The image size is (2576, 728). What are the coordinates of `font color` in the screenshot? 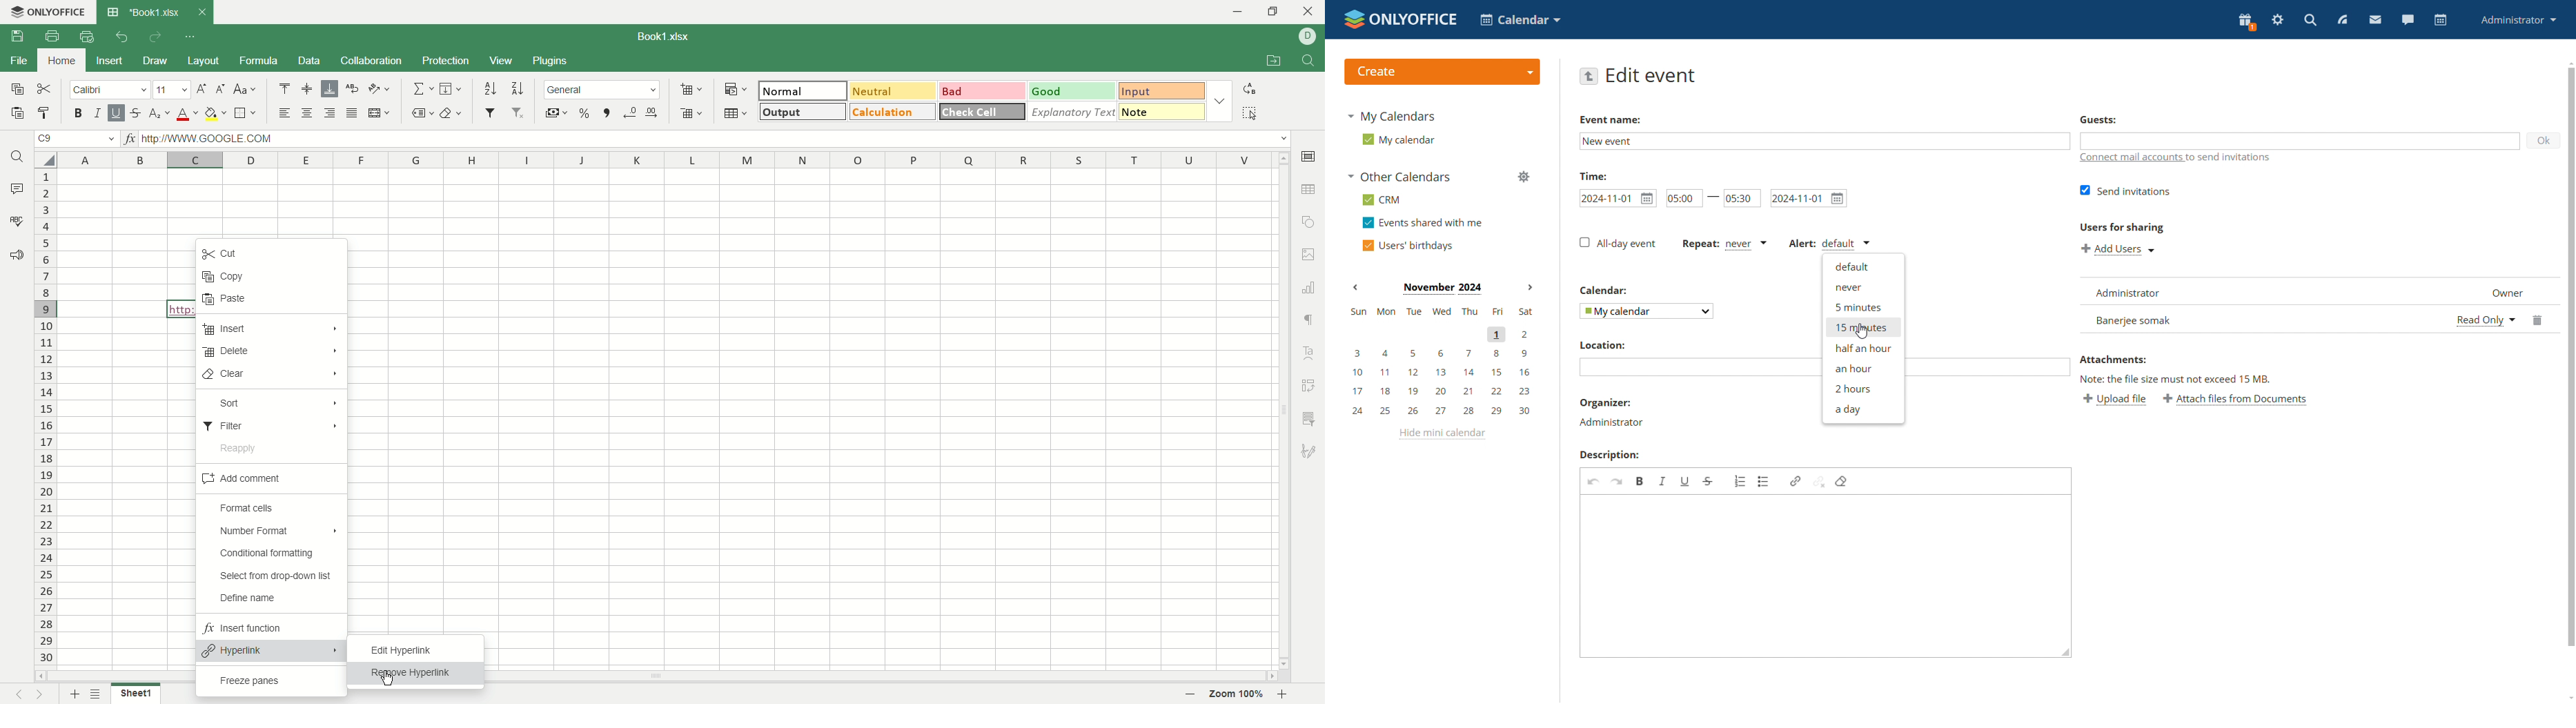 It's located at (189, 113).